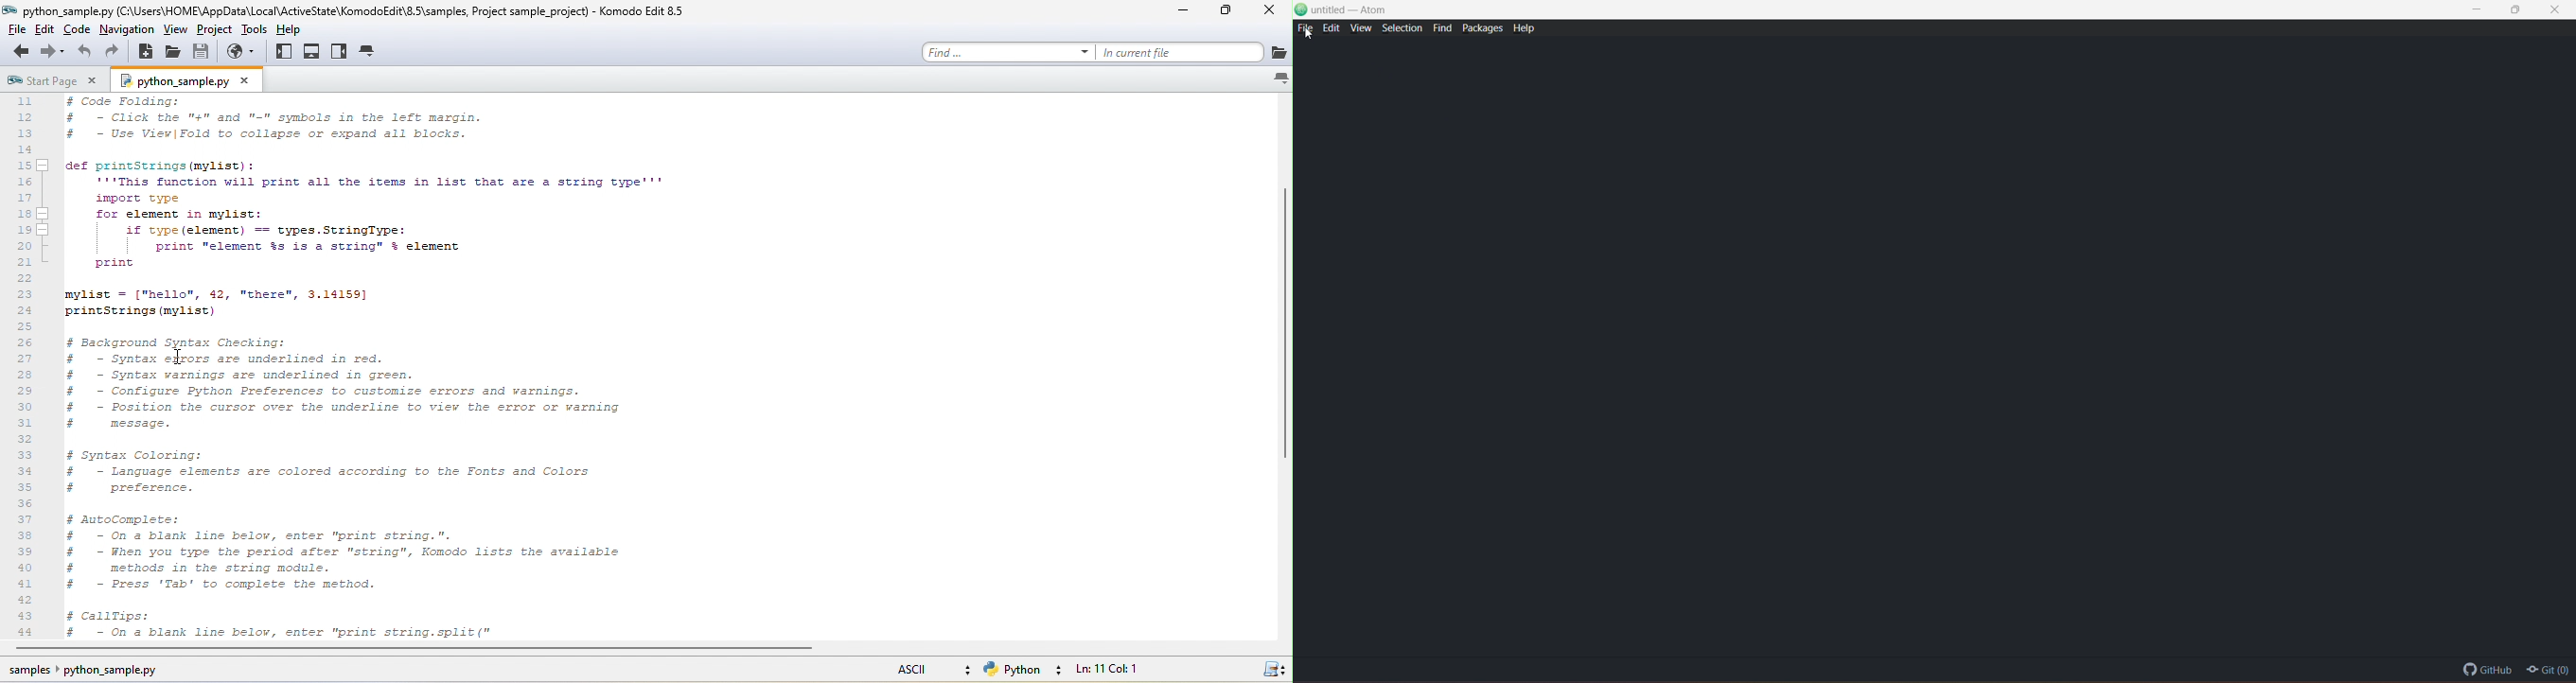 Image resolution: width=2576 pixels, height=700 pixels. What do you see at coordinates (2519, 10) in the screenshot?
I see `Maximize` at bounding box center [2519, 10].